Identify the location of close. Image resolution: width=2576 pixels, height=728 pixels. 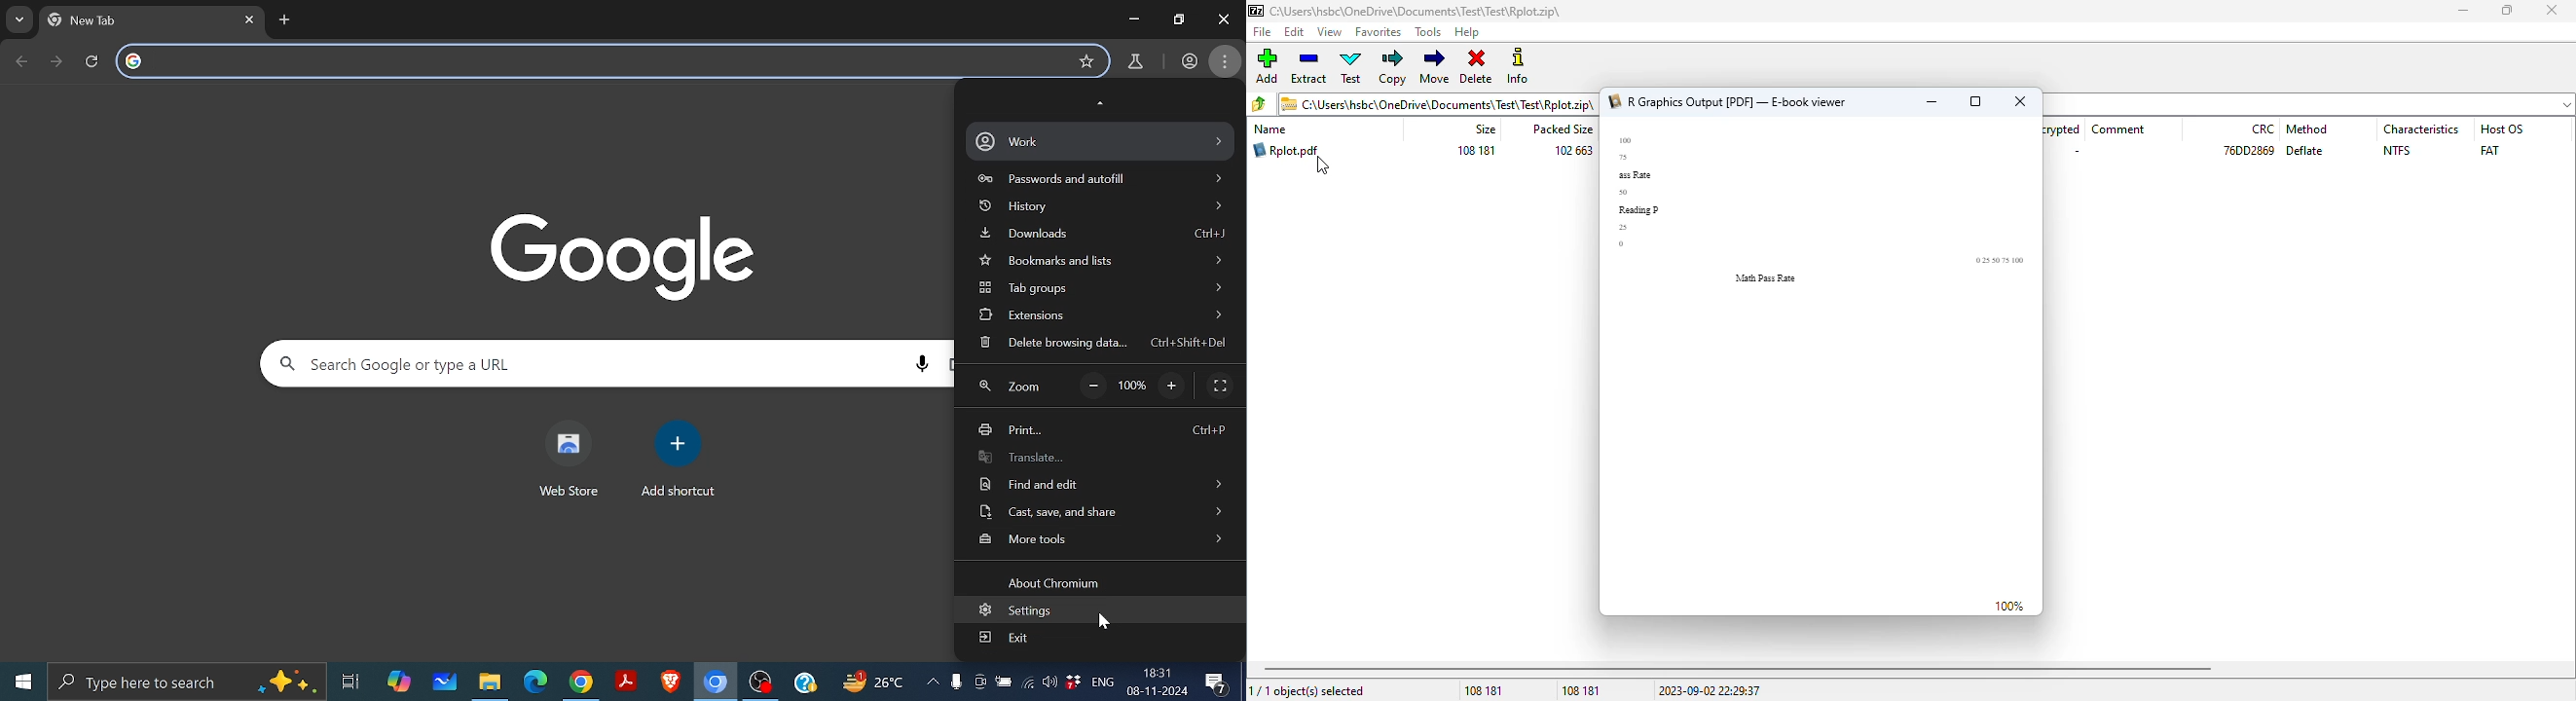
(2021, 100).